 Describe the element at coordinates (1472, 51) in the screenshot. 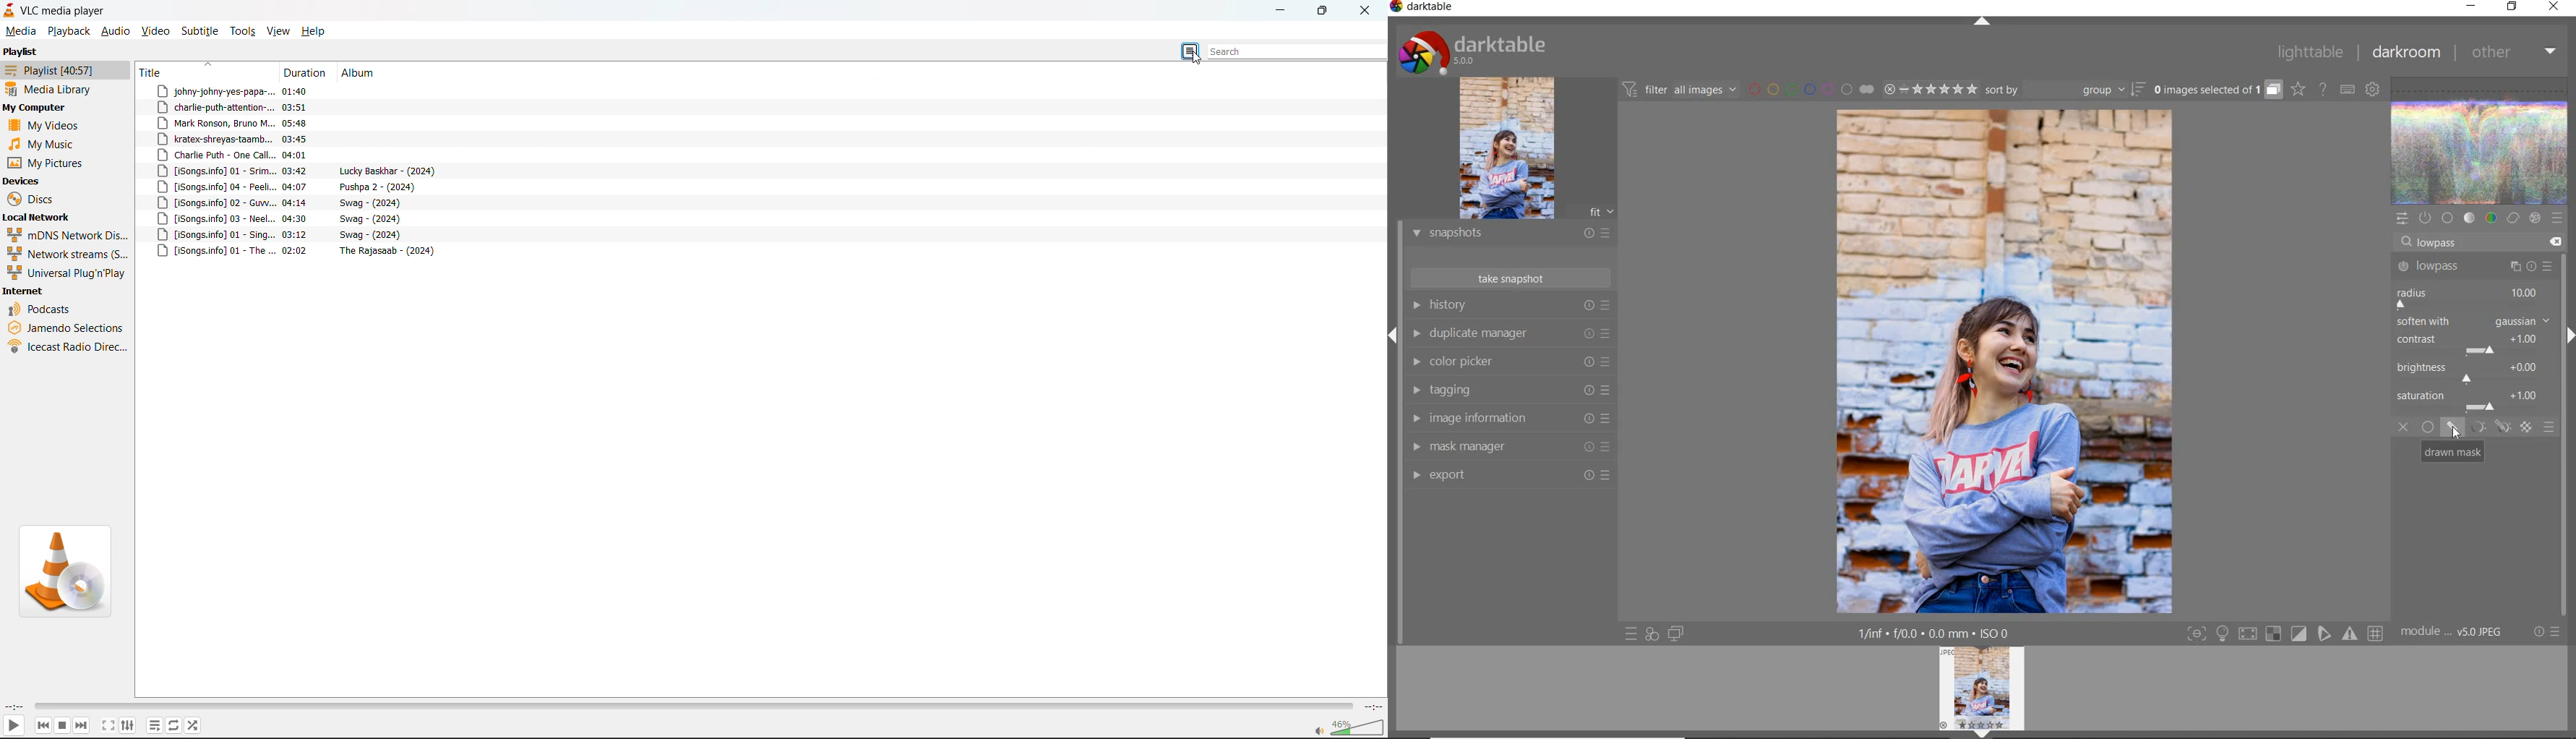

I see `system logo` at that location.